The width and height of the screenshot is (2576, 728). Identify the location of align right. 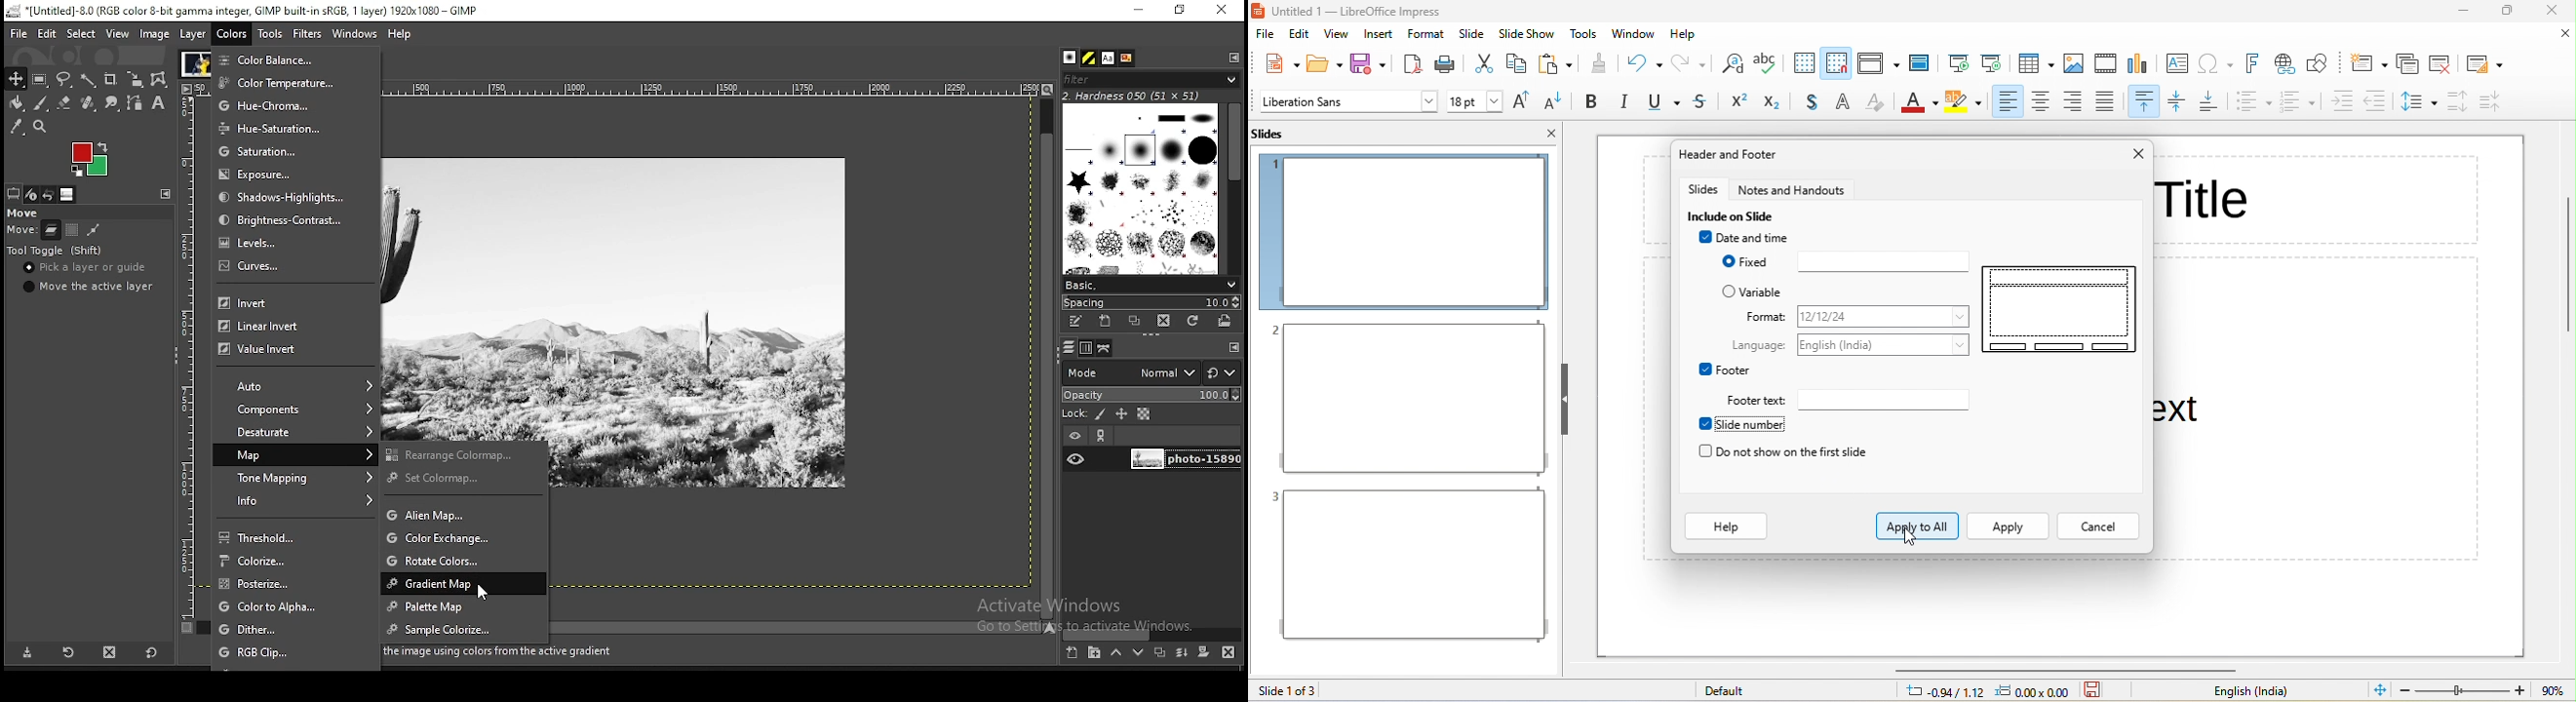
(2076, 102).